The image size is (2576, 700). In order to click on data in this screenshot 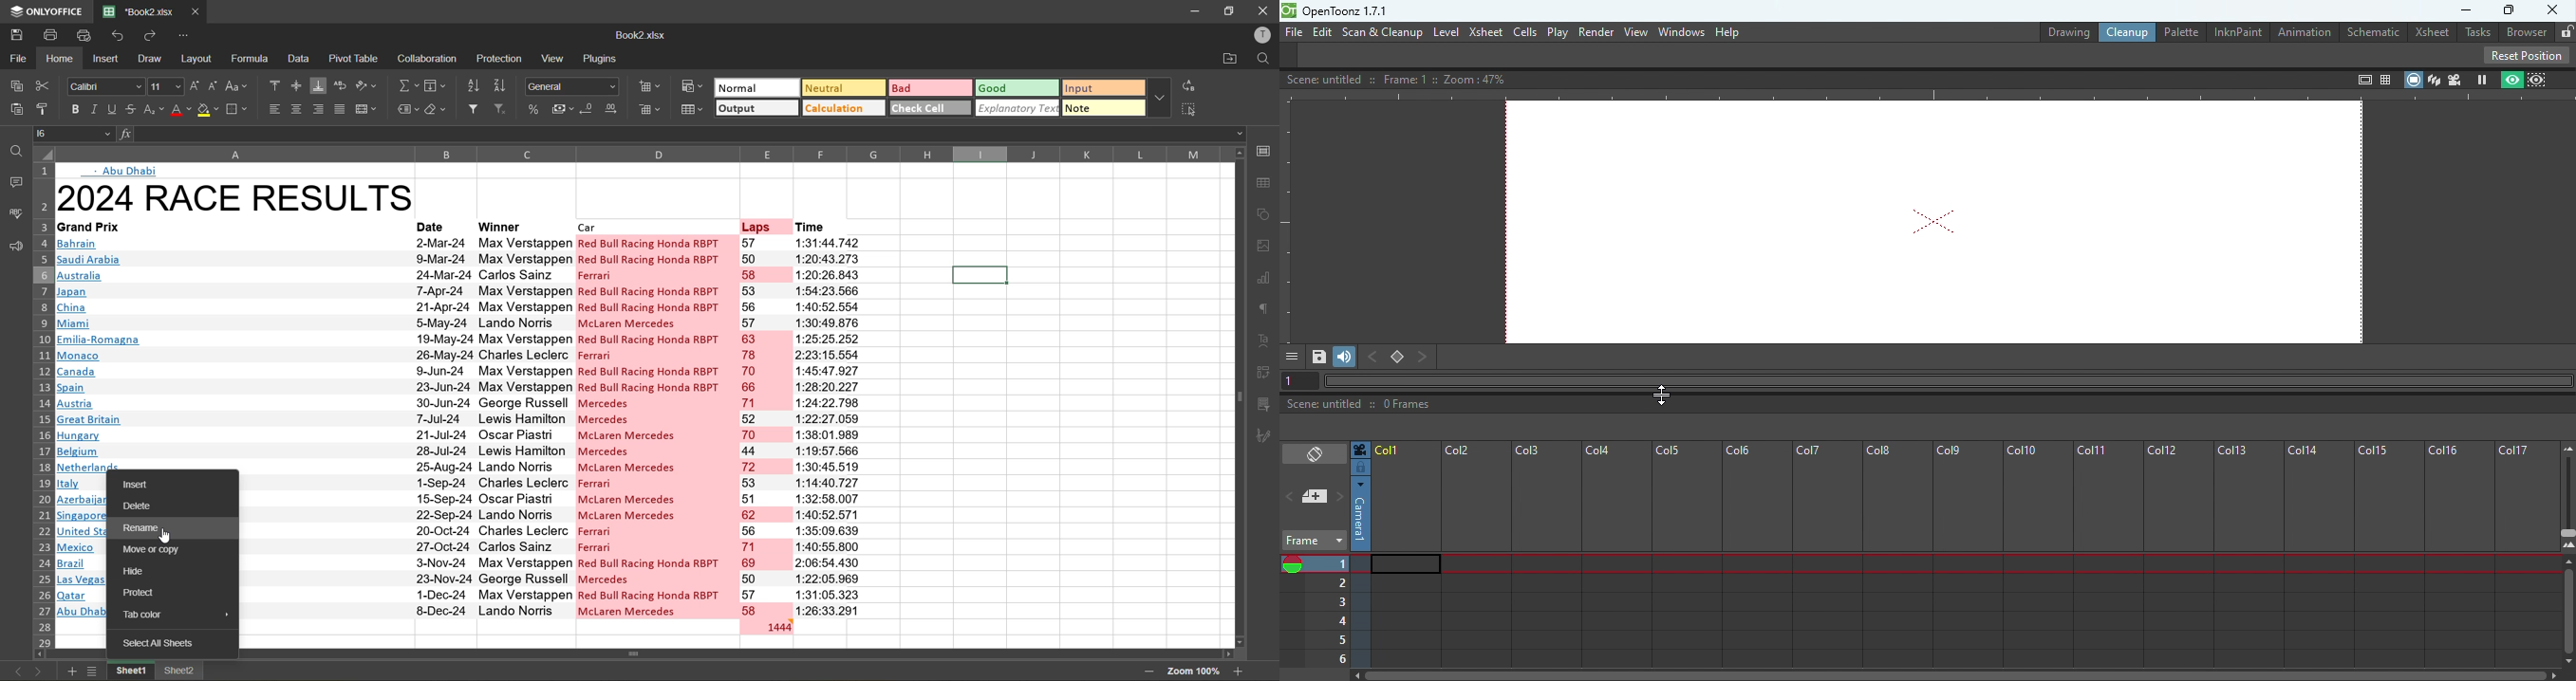, I will do `click(299, 61)`.